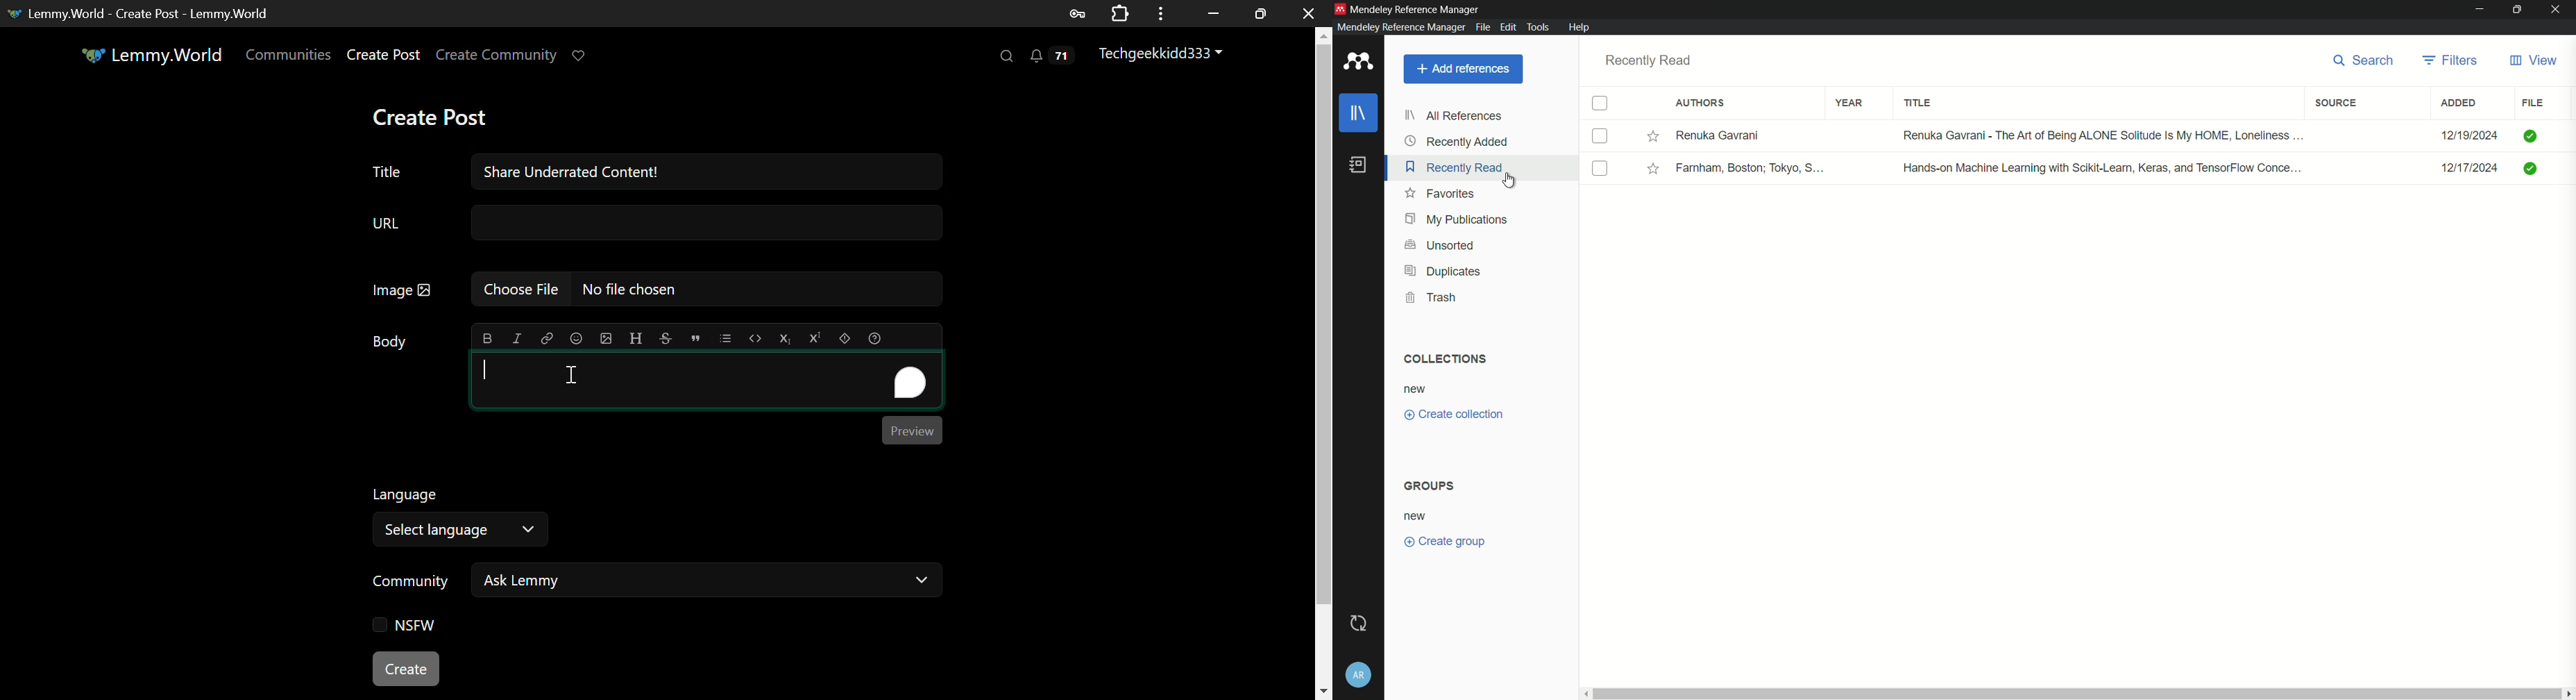  What do you see at coordinates (1586, 695) in the screenshot?
I see `Scroll Left` at bounding box center [1586, 695].